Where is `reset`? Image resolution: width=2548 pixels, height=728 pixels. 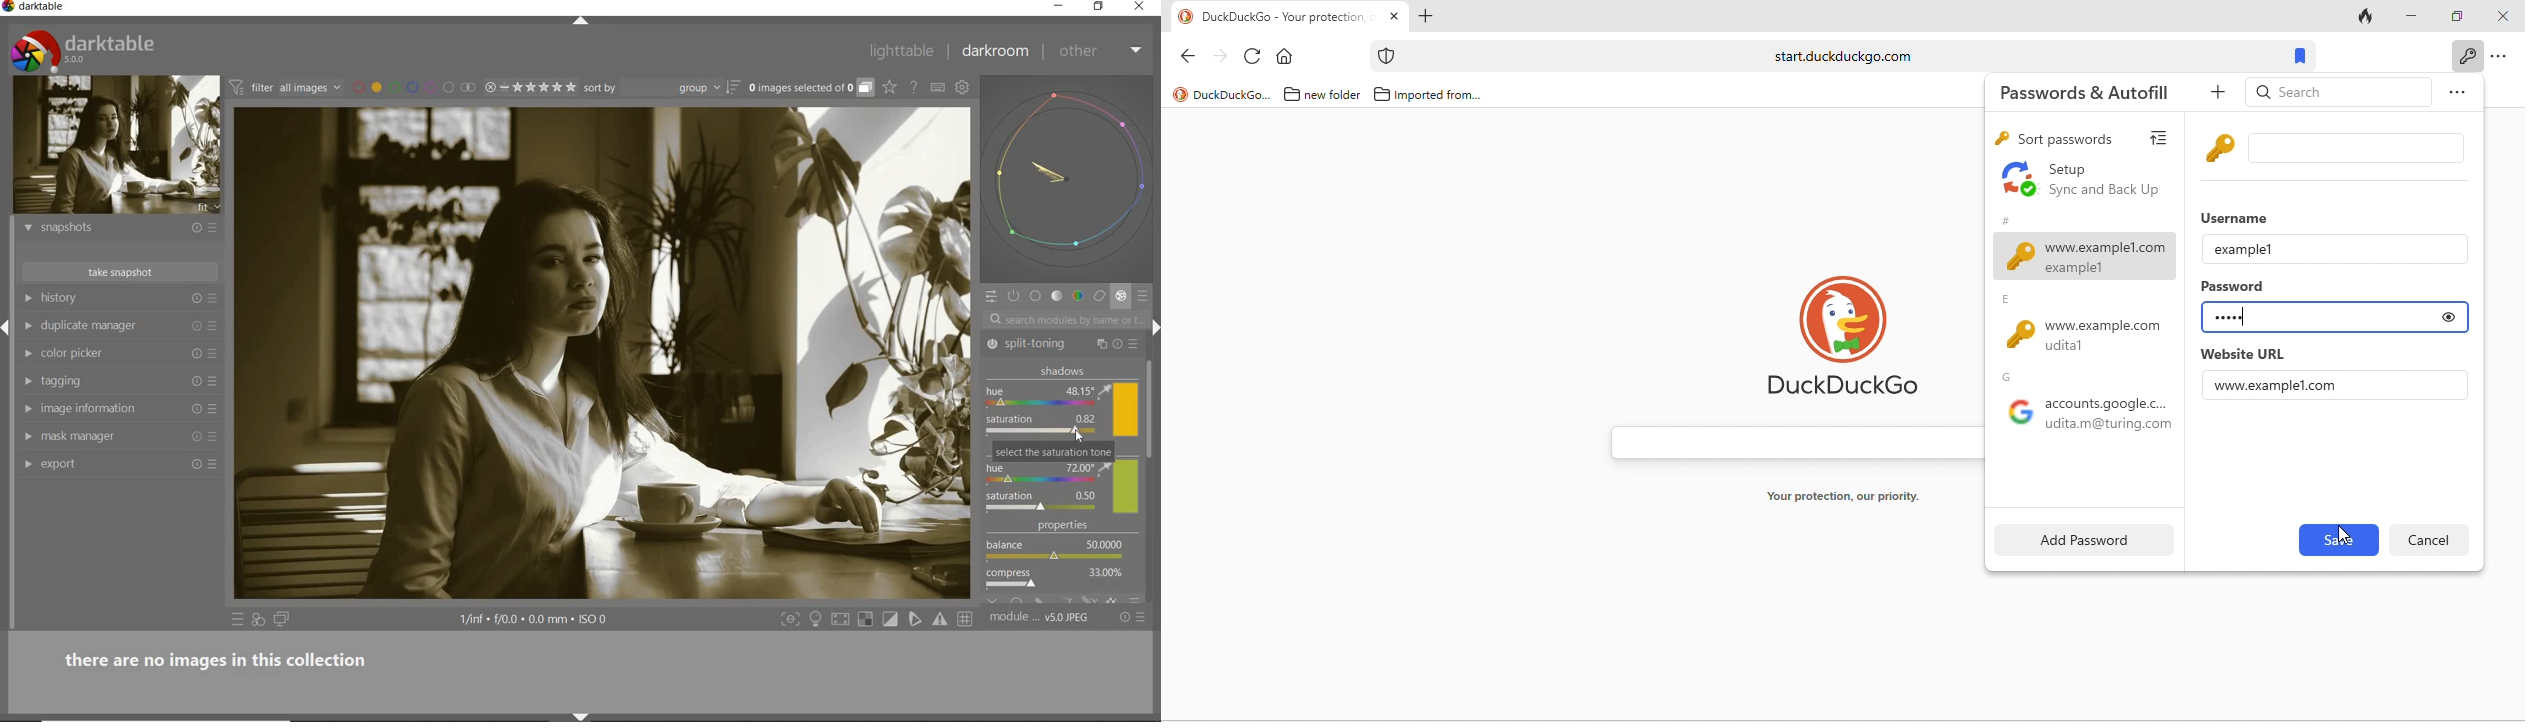 reset is located at coordinates (196, 439).